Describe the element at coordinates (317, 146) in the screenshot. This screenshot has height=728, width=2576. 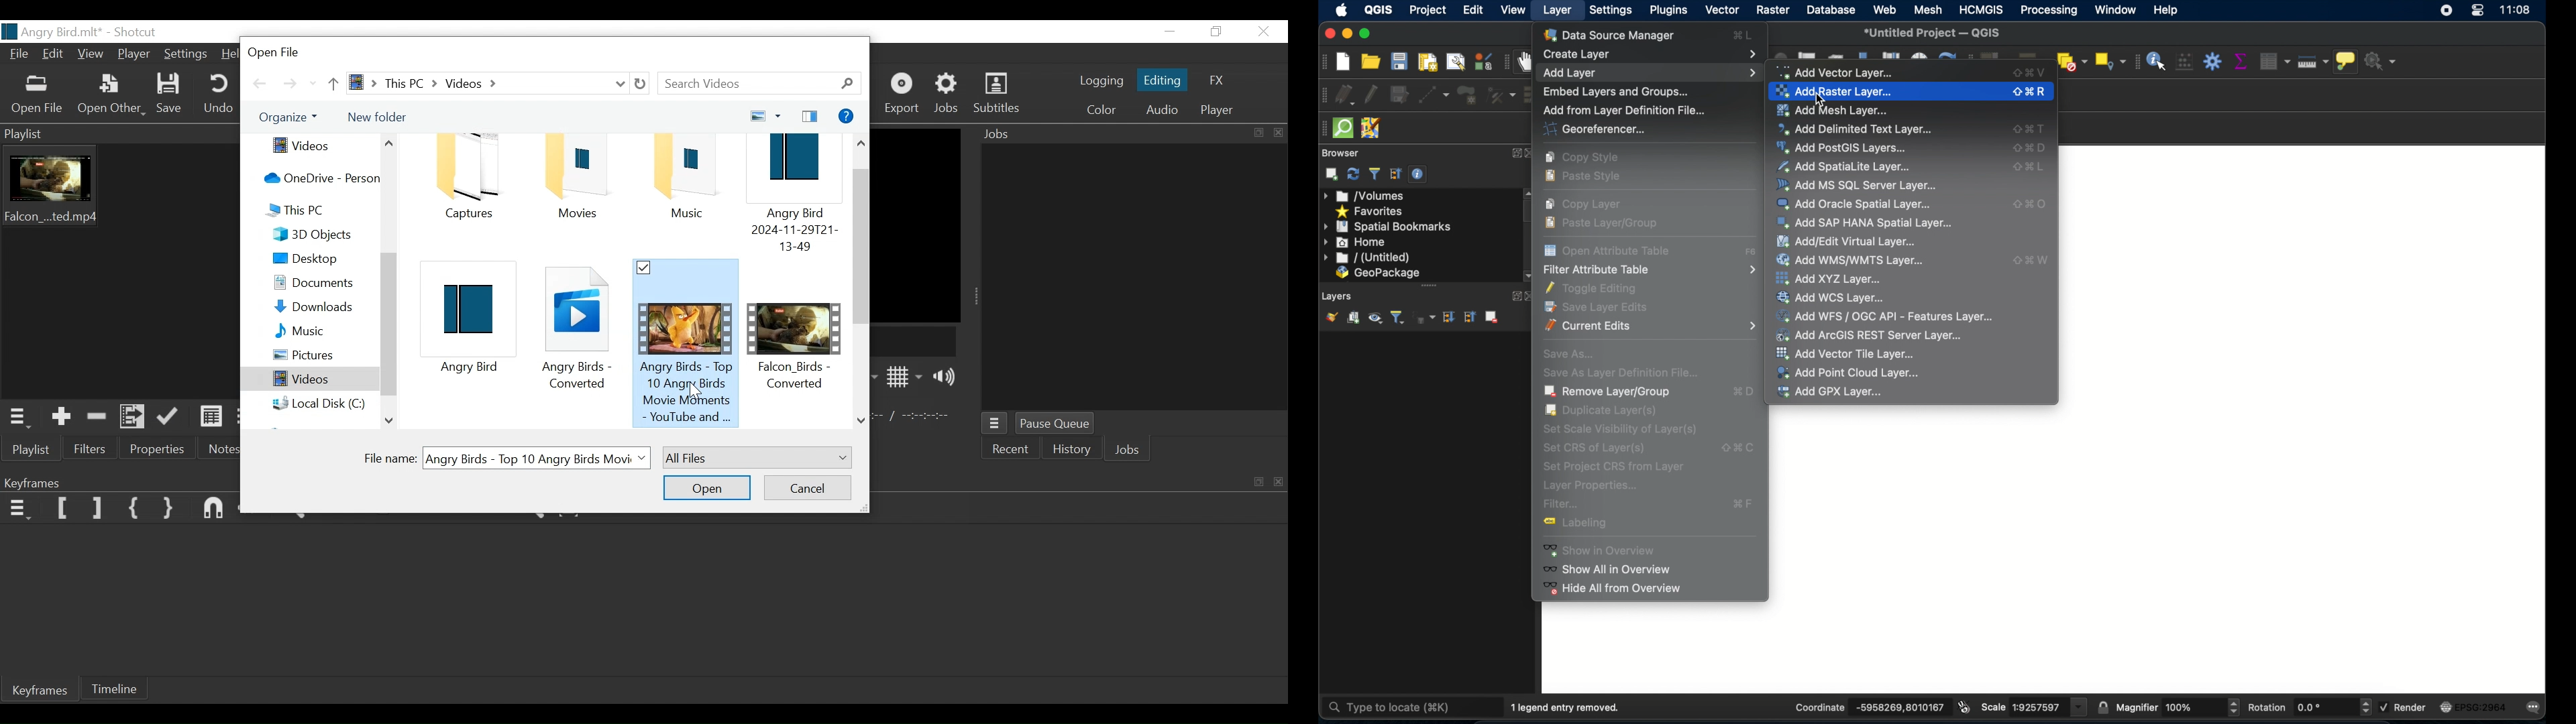
I see `Videos` at that location.